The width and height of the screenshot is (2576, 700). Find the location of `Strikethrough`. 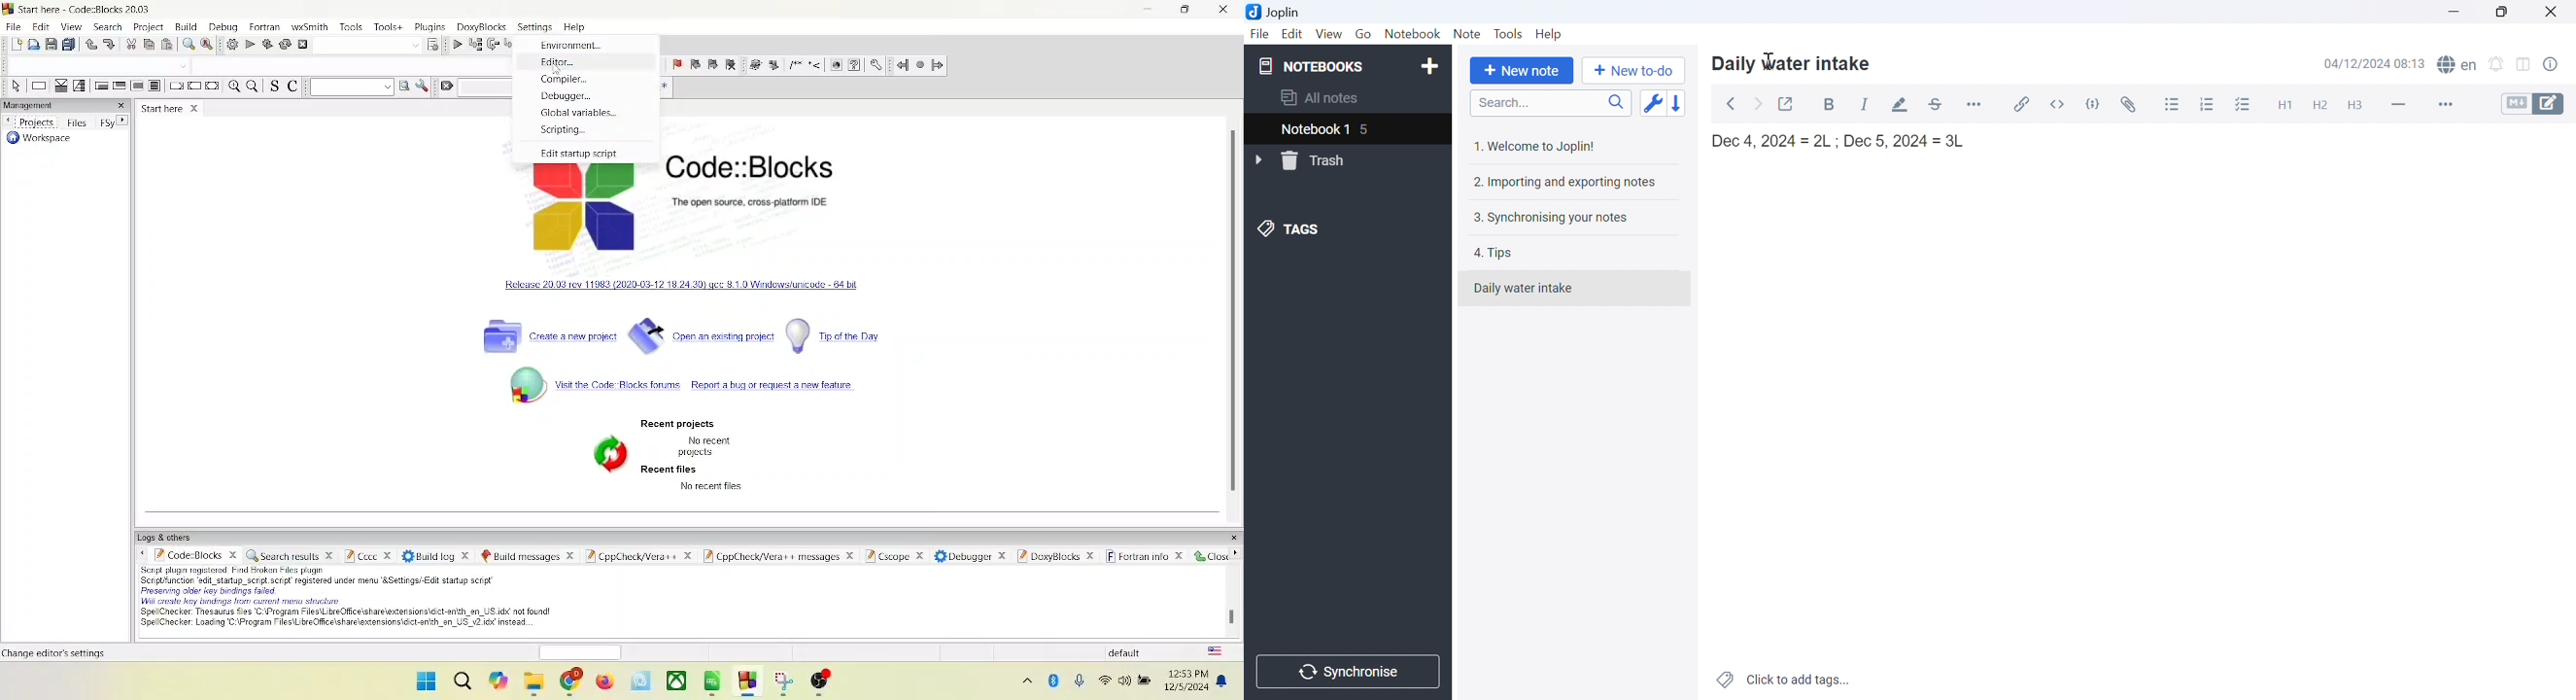

Strikethrough is located at coordinates (1937, 104).